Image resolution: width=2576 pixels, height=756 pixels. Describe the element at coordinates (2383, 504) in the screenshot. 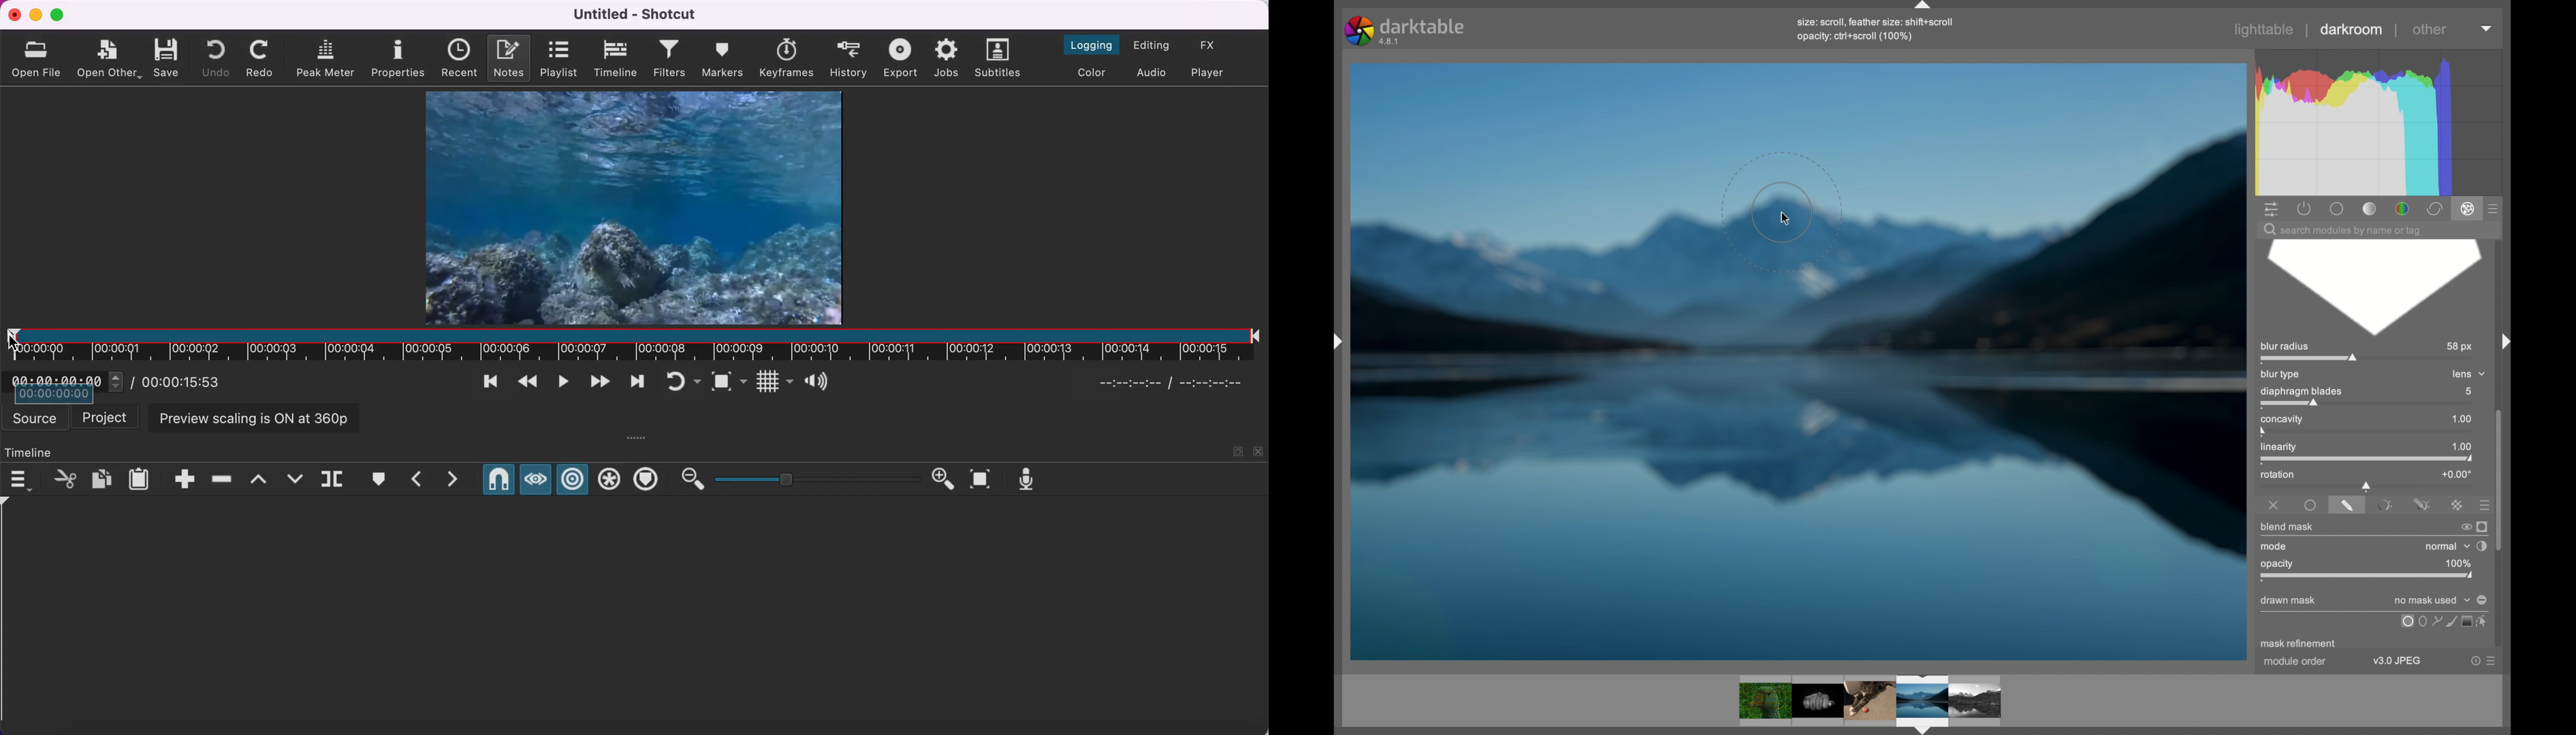

I see `parametricamsk` at that location.